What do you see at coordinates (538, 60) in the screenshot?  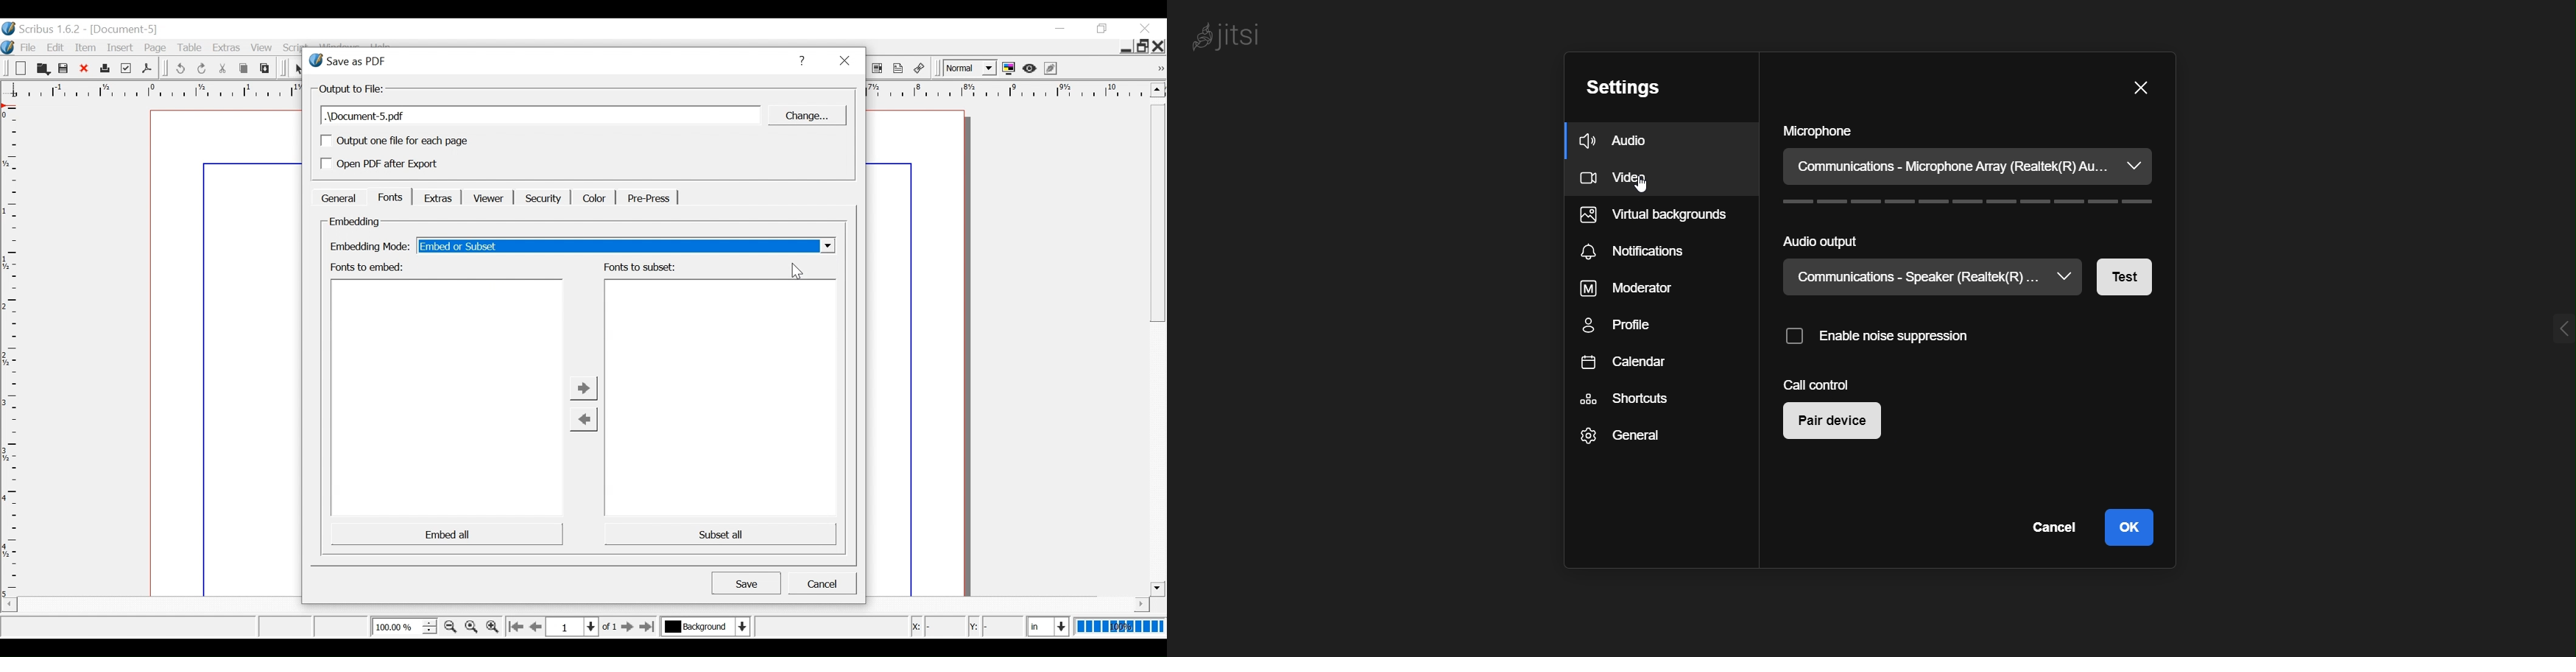 I see `Save as PDF` at bounding box center [538, 60].